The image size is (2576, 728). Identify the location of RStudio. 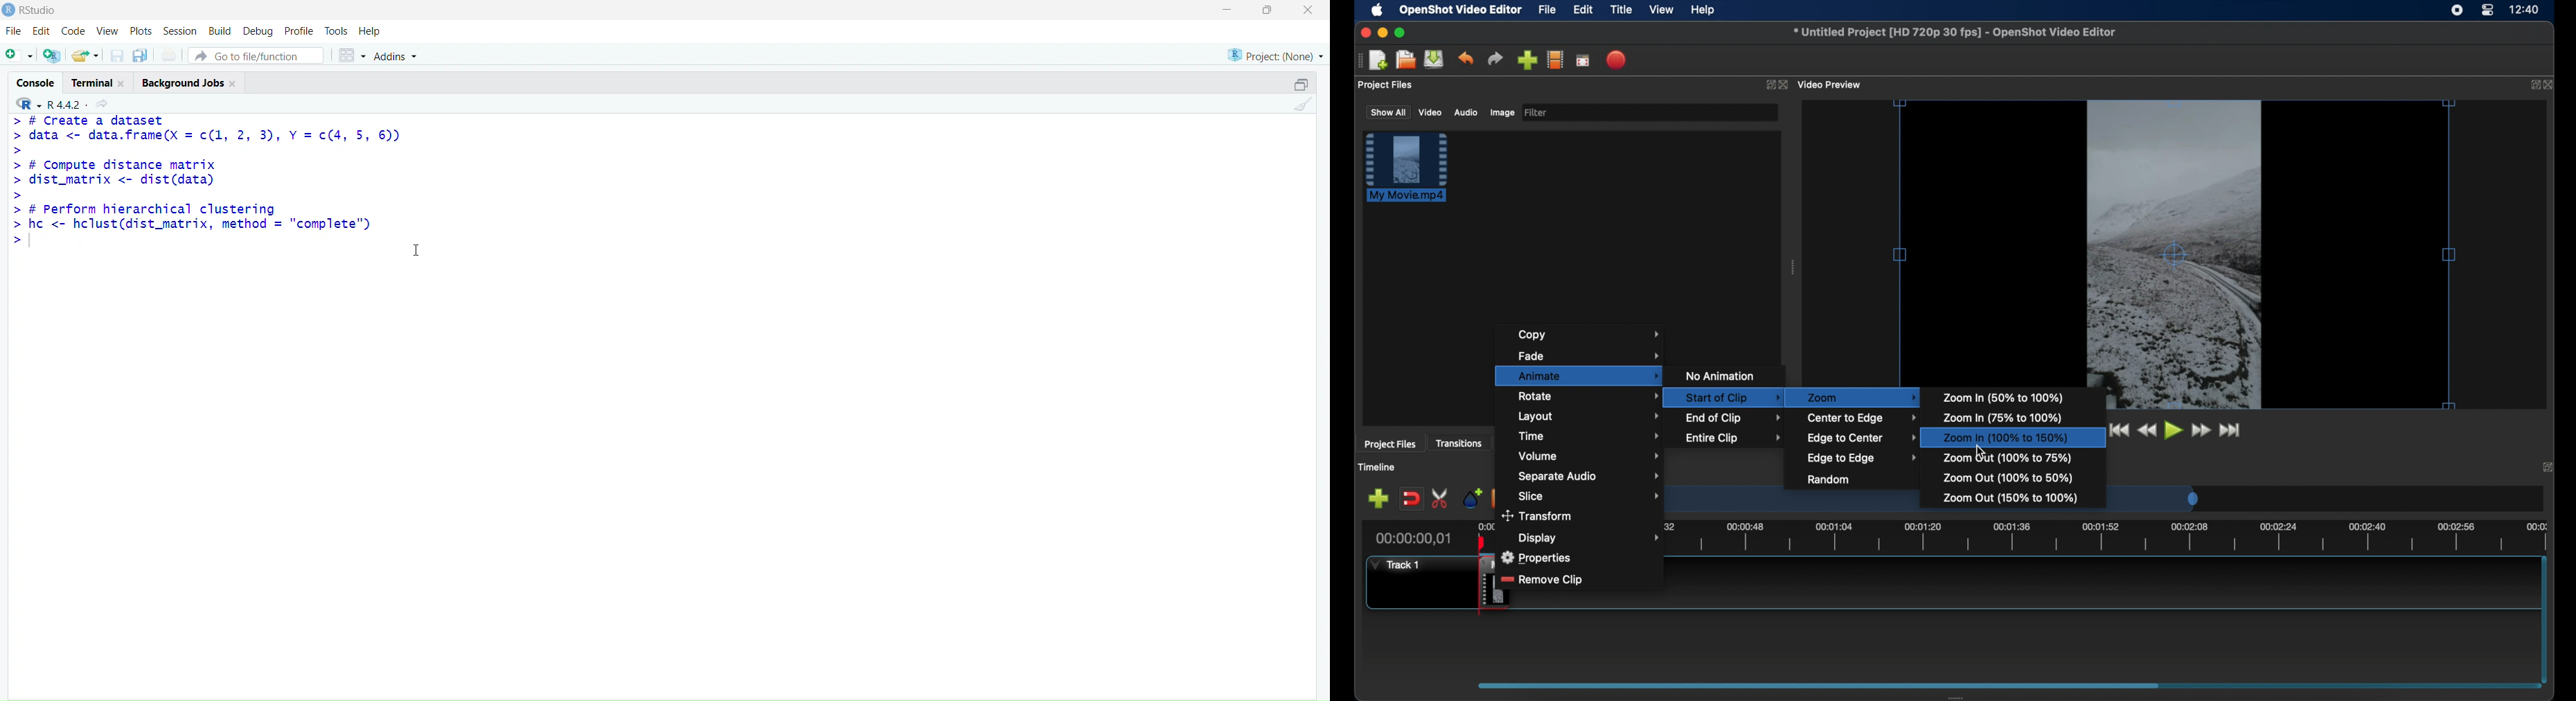
(34, 12).